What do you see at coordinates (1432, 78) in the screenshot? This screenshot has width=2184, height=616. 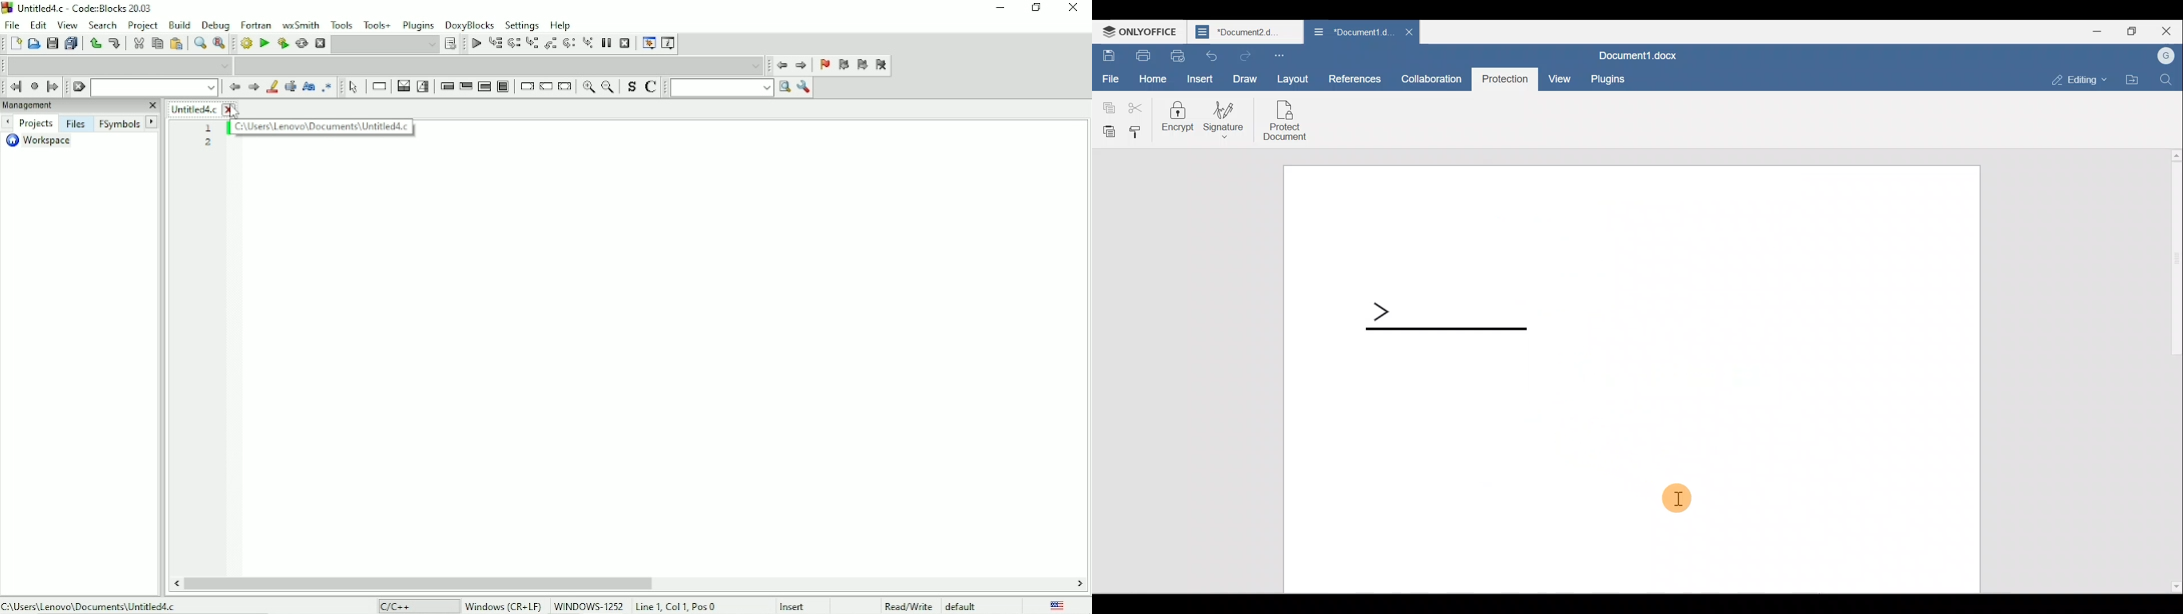 I see `Collaboration` at bounding box center [1432, 78].